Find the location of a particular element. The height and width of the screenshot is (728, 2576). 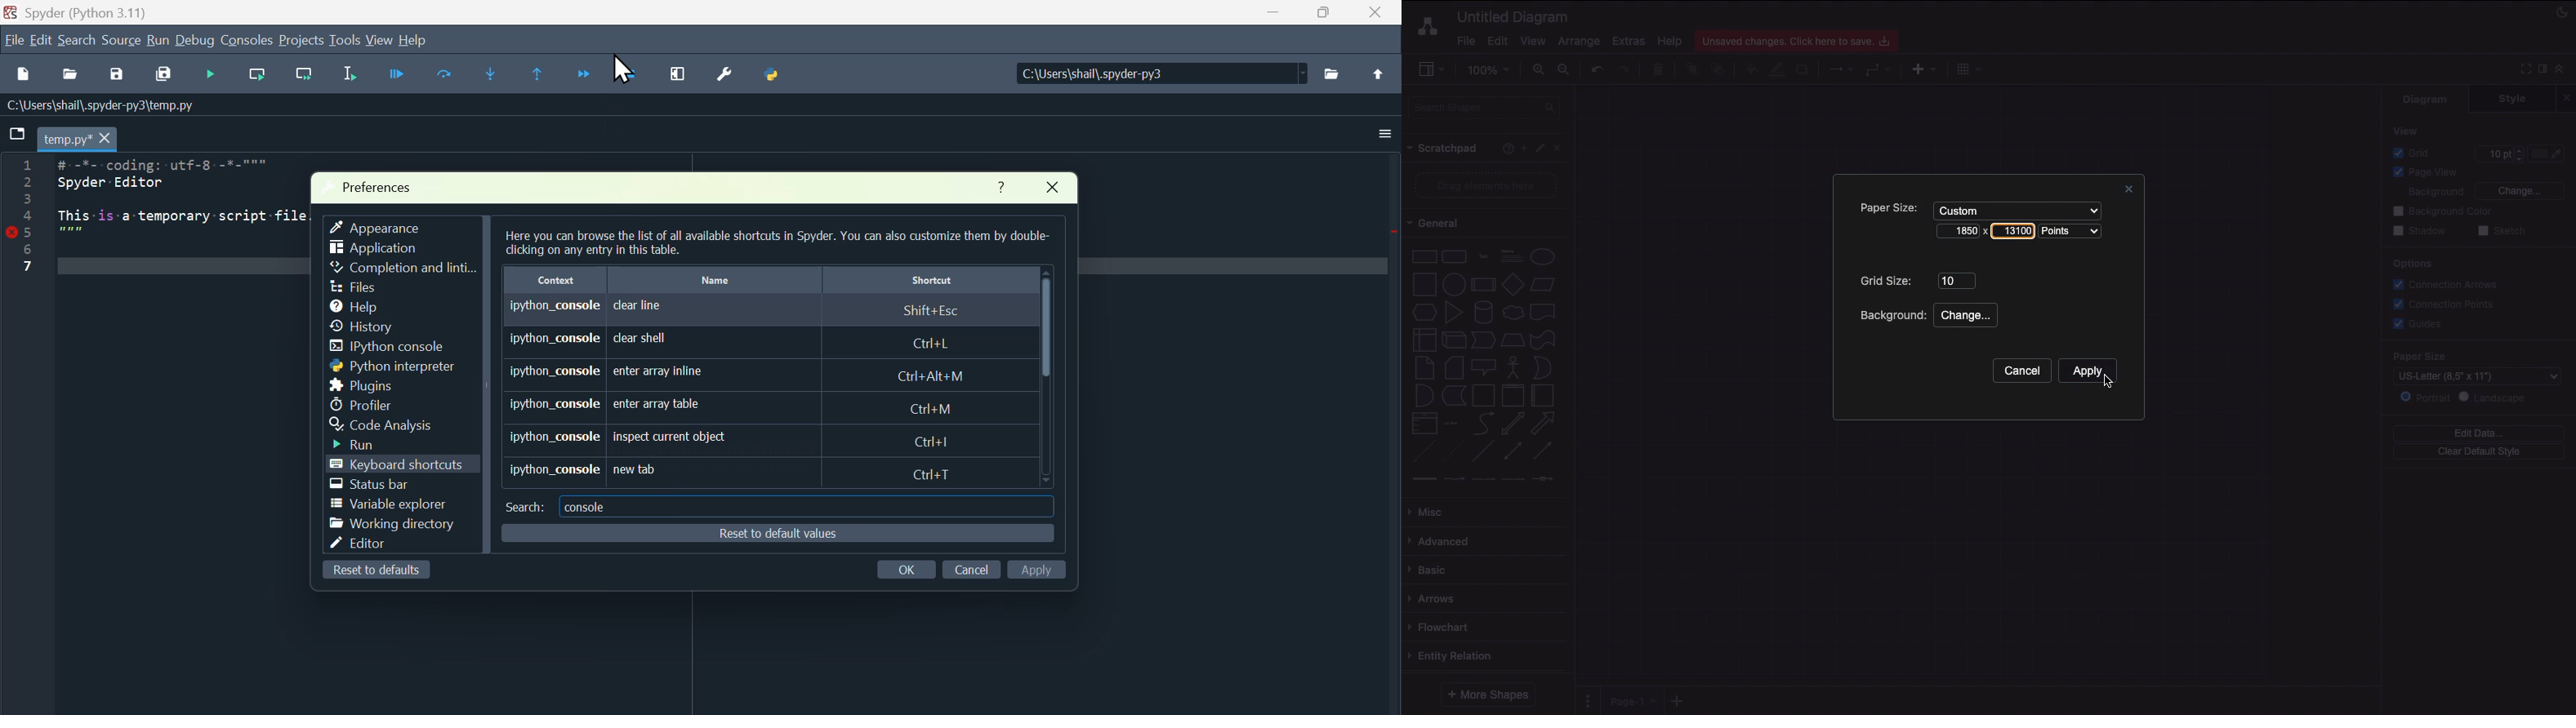

Apply is located at coordinates (2088, 374).